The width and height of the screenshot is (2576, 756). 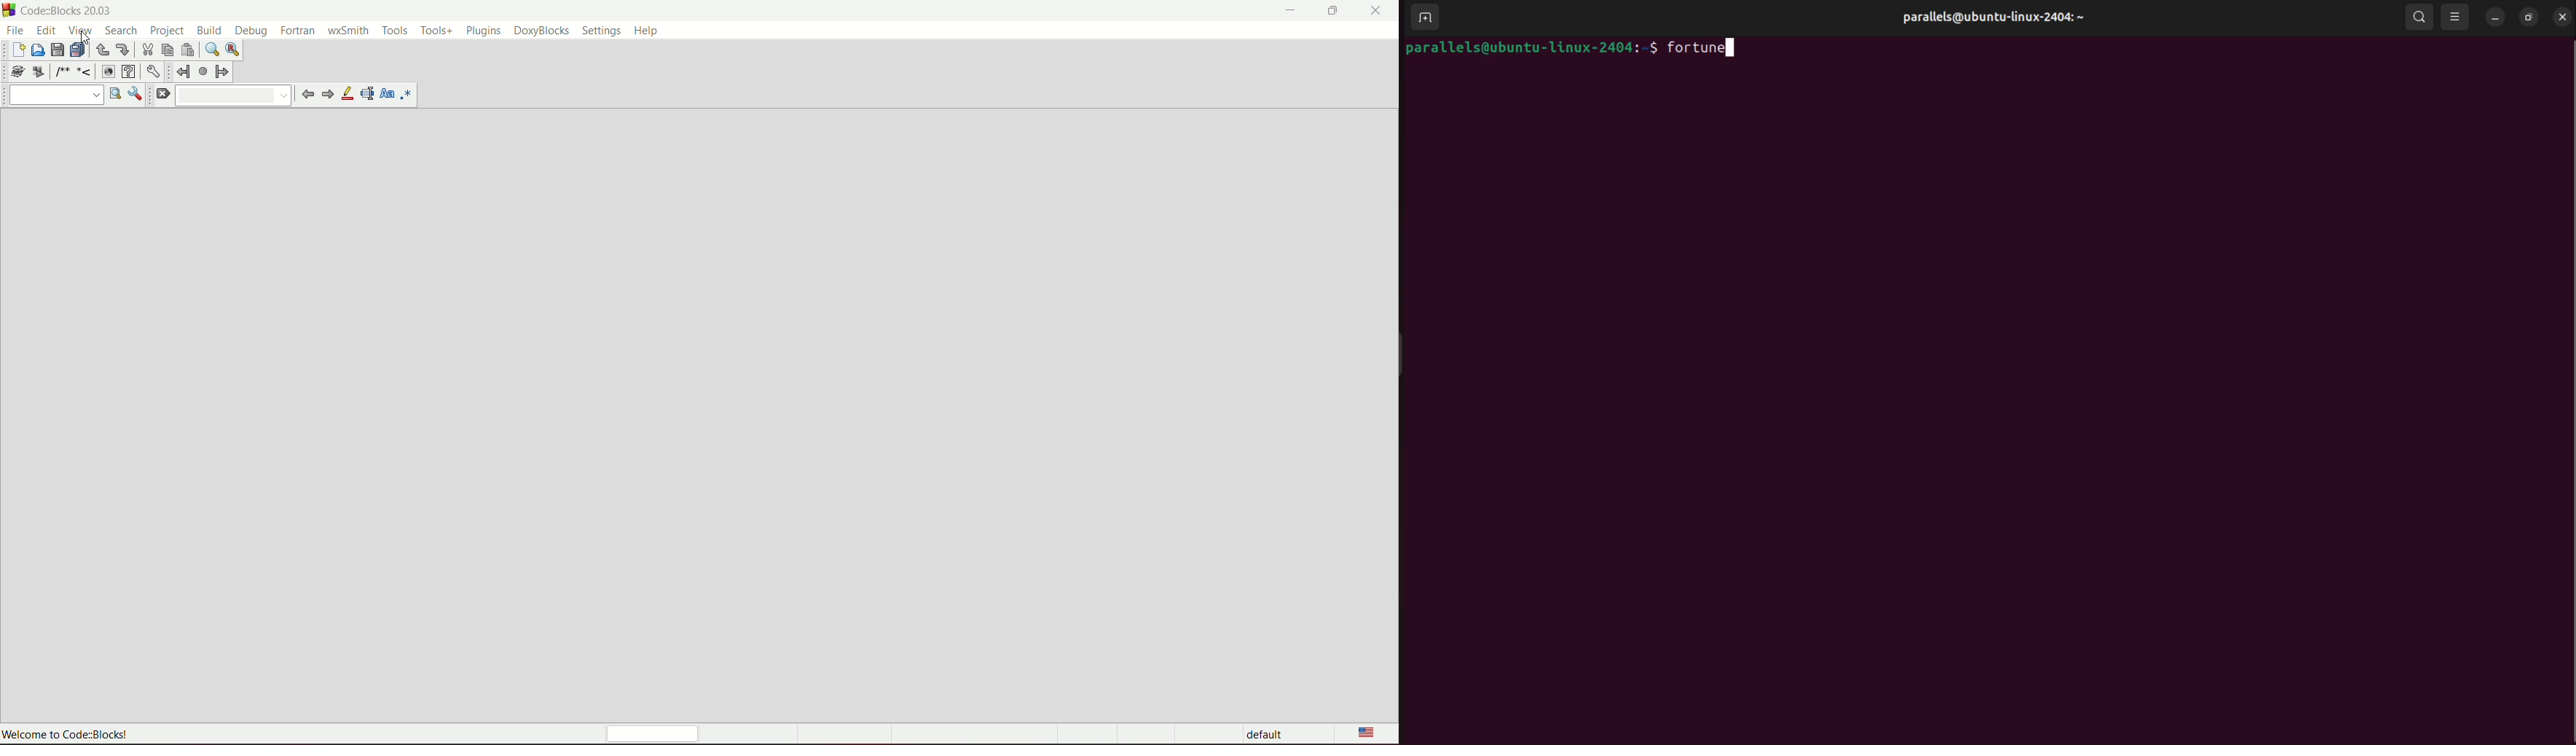 I want to click on tools+, so click(x=434, y=30).